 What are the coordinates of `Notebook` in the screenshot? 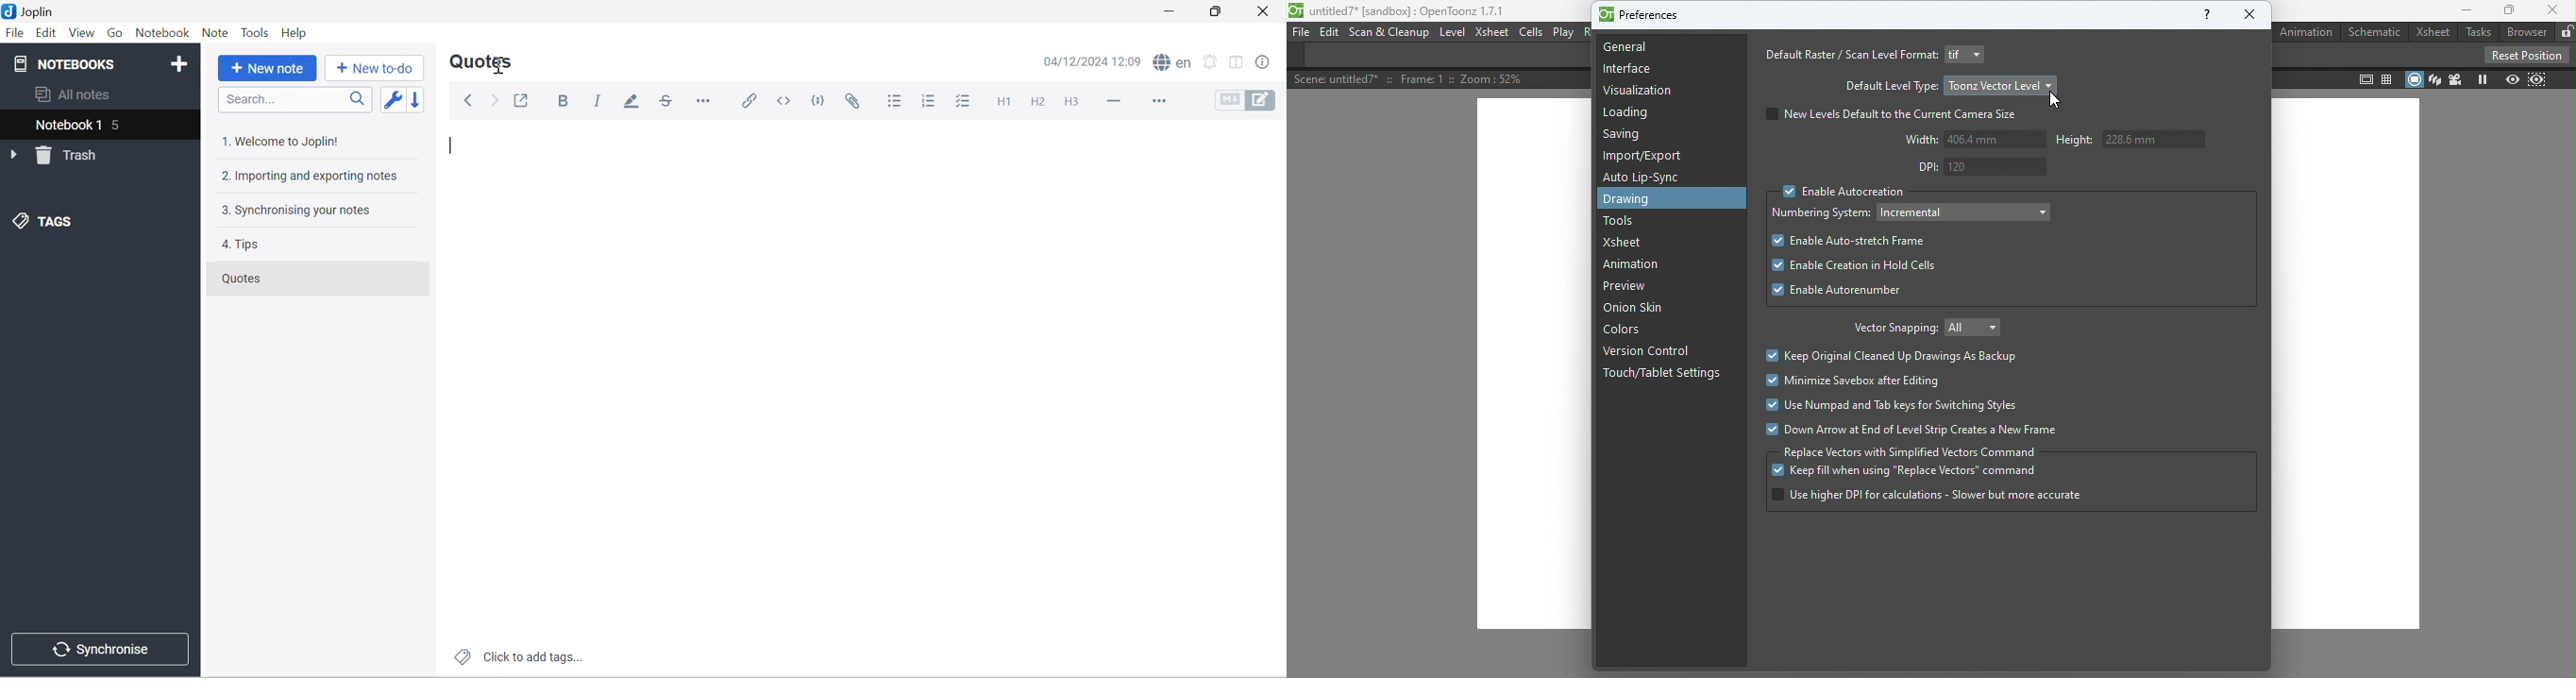 It's located at (164, 34).